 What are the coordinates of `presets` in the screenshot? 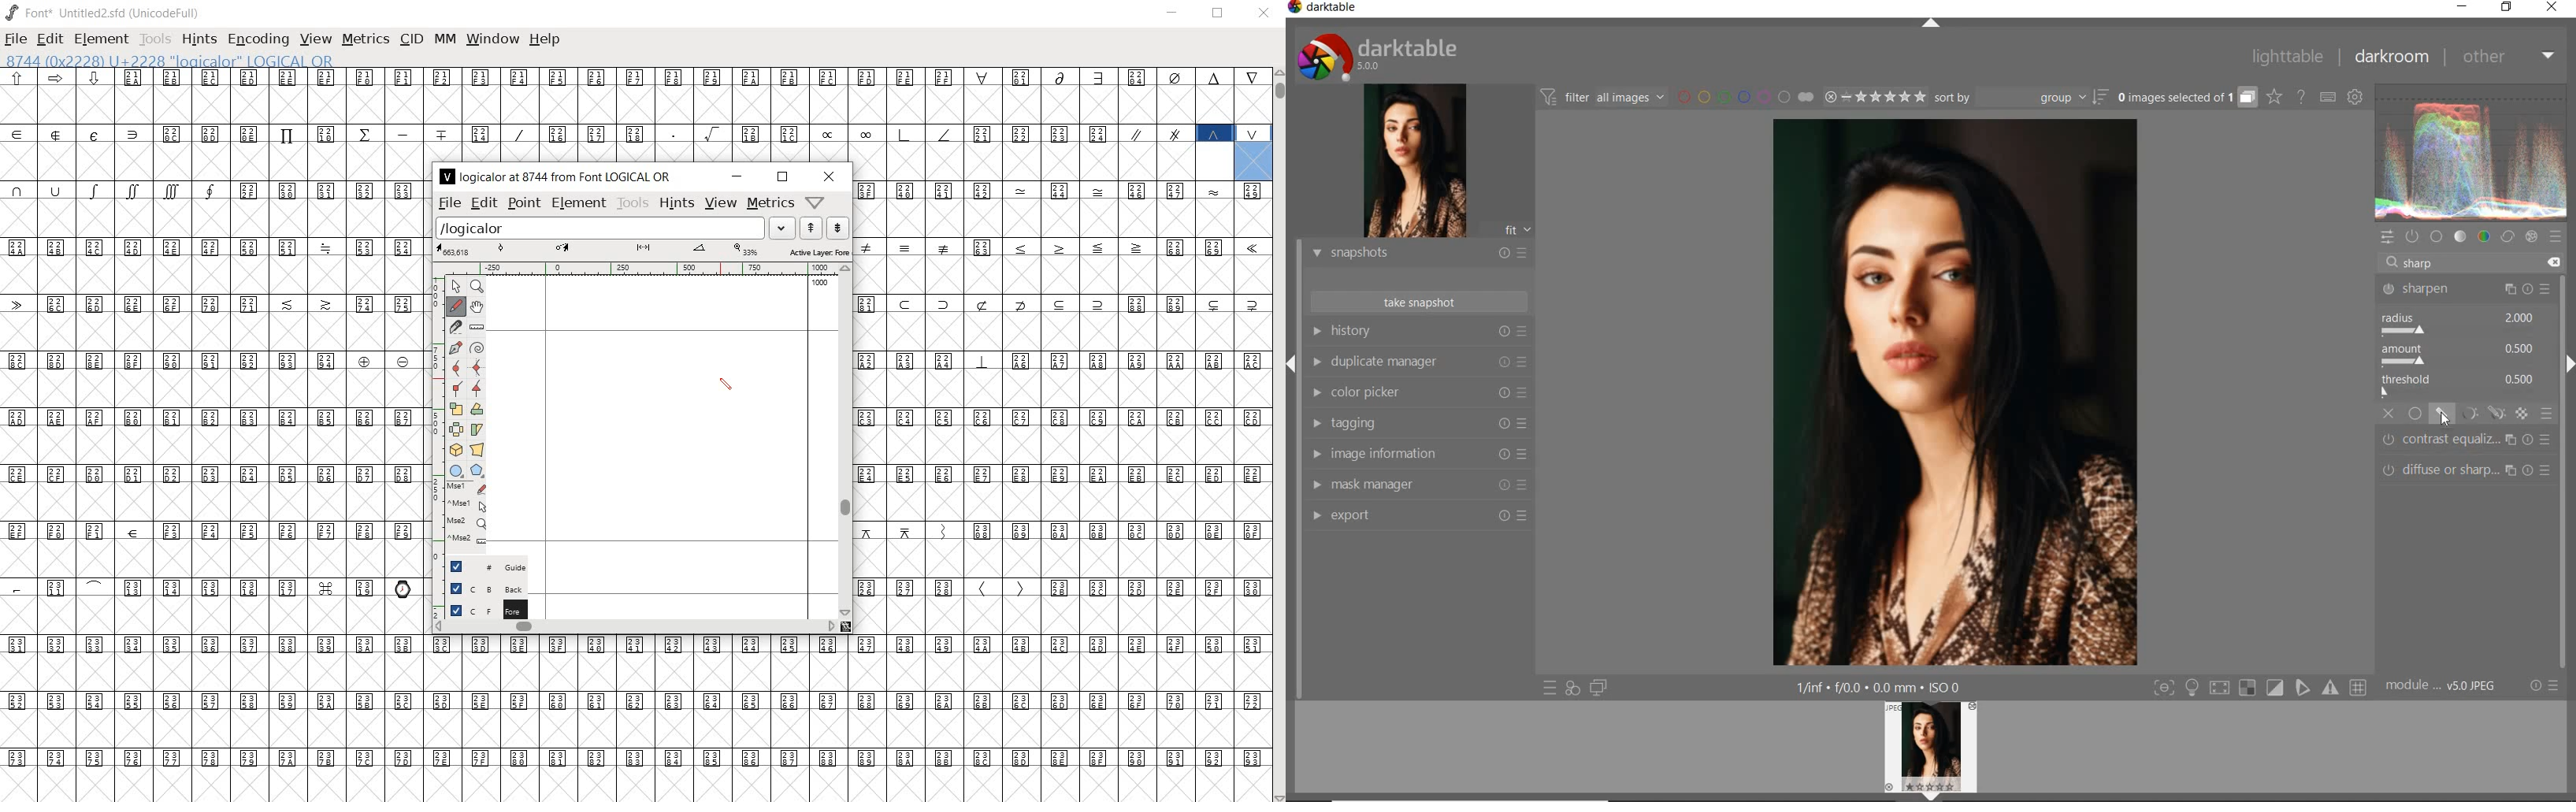 It's located at (2558, 238).